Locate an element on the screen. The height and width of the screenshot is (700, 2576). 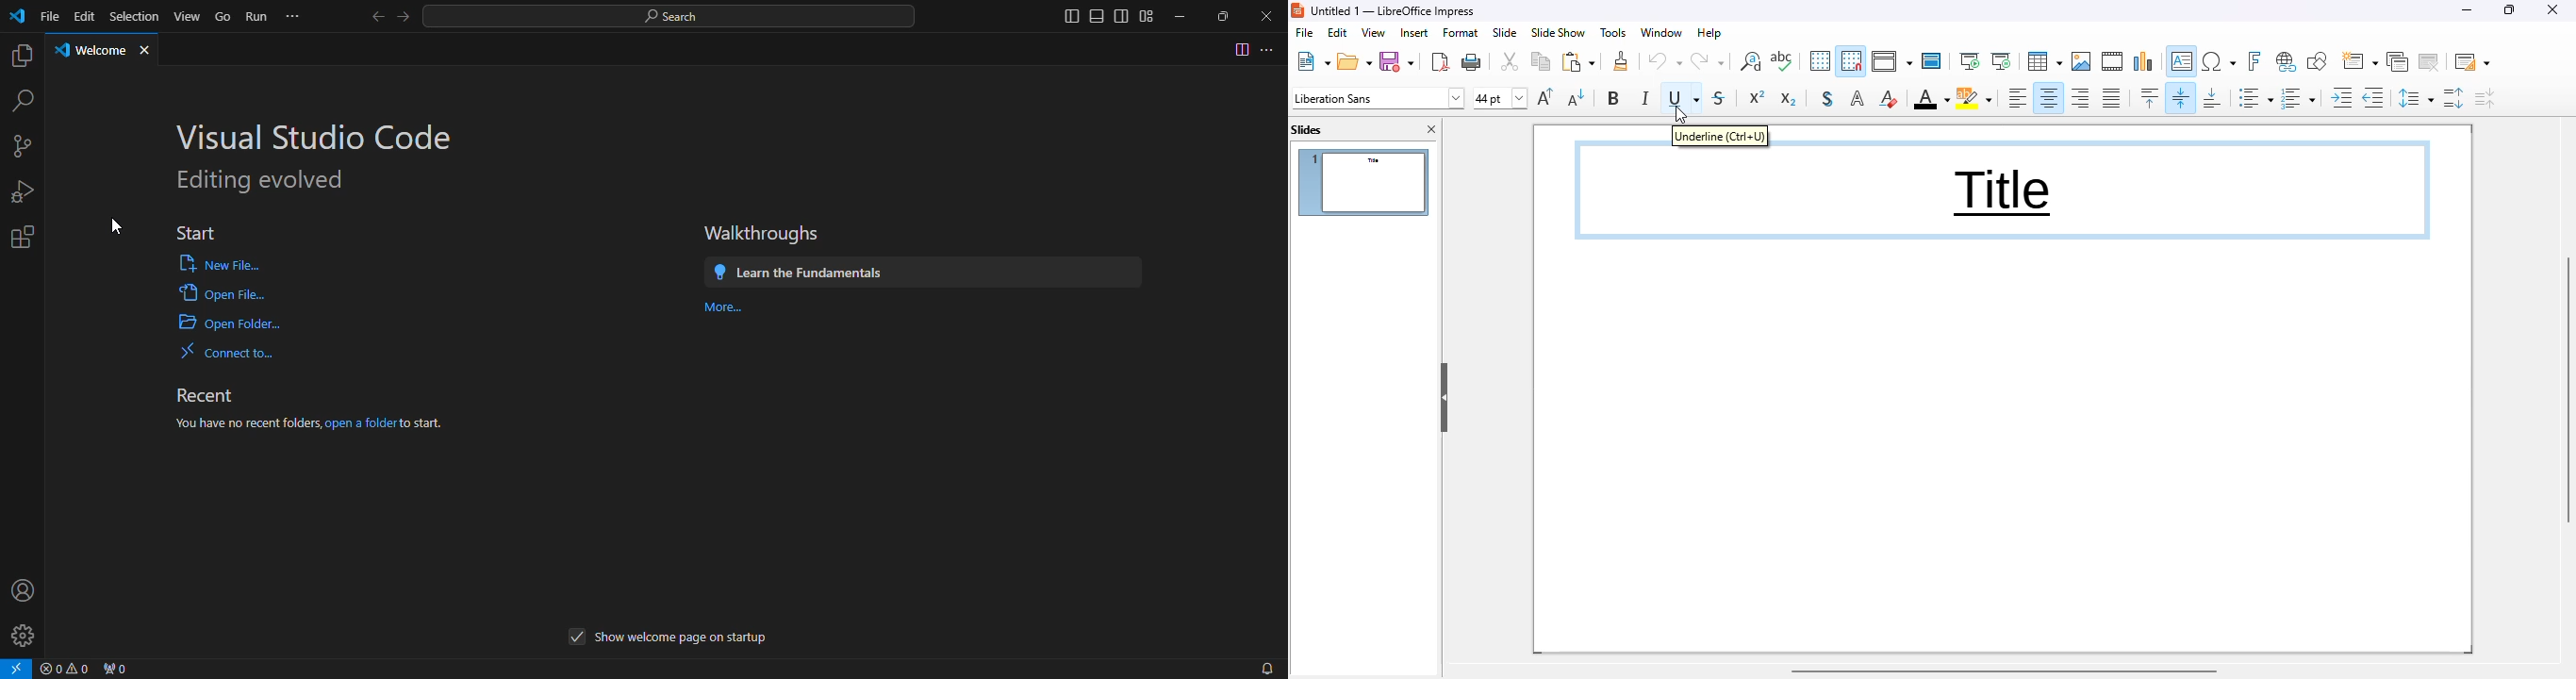
tools is located at coordinates (1612, 33).